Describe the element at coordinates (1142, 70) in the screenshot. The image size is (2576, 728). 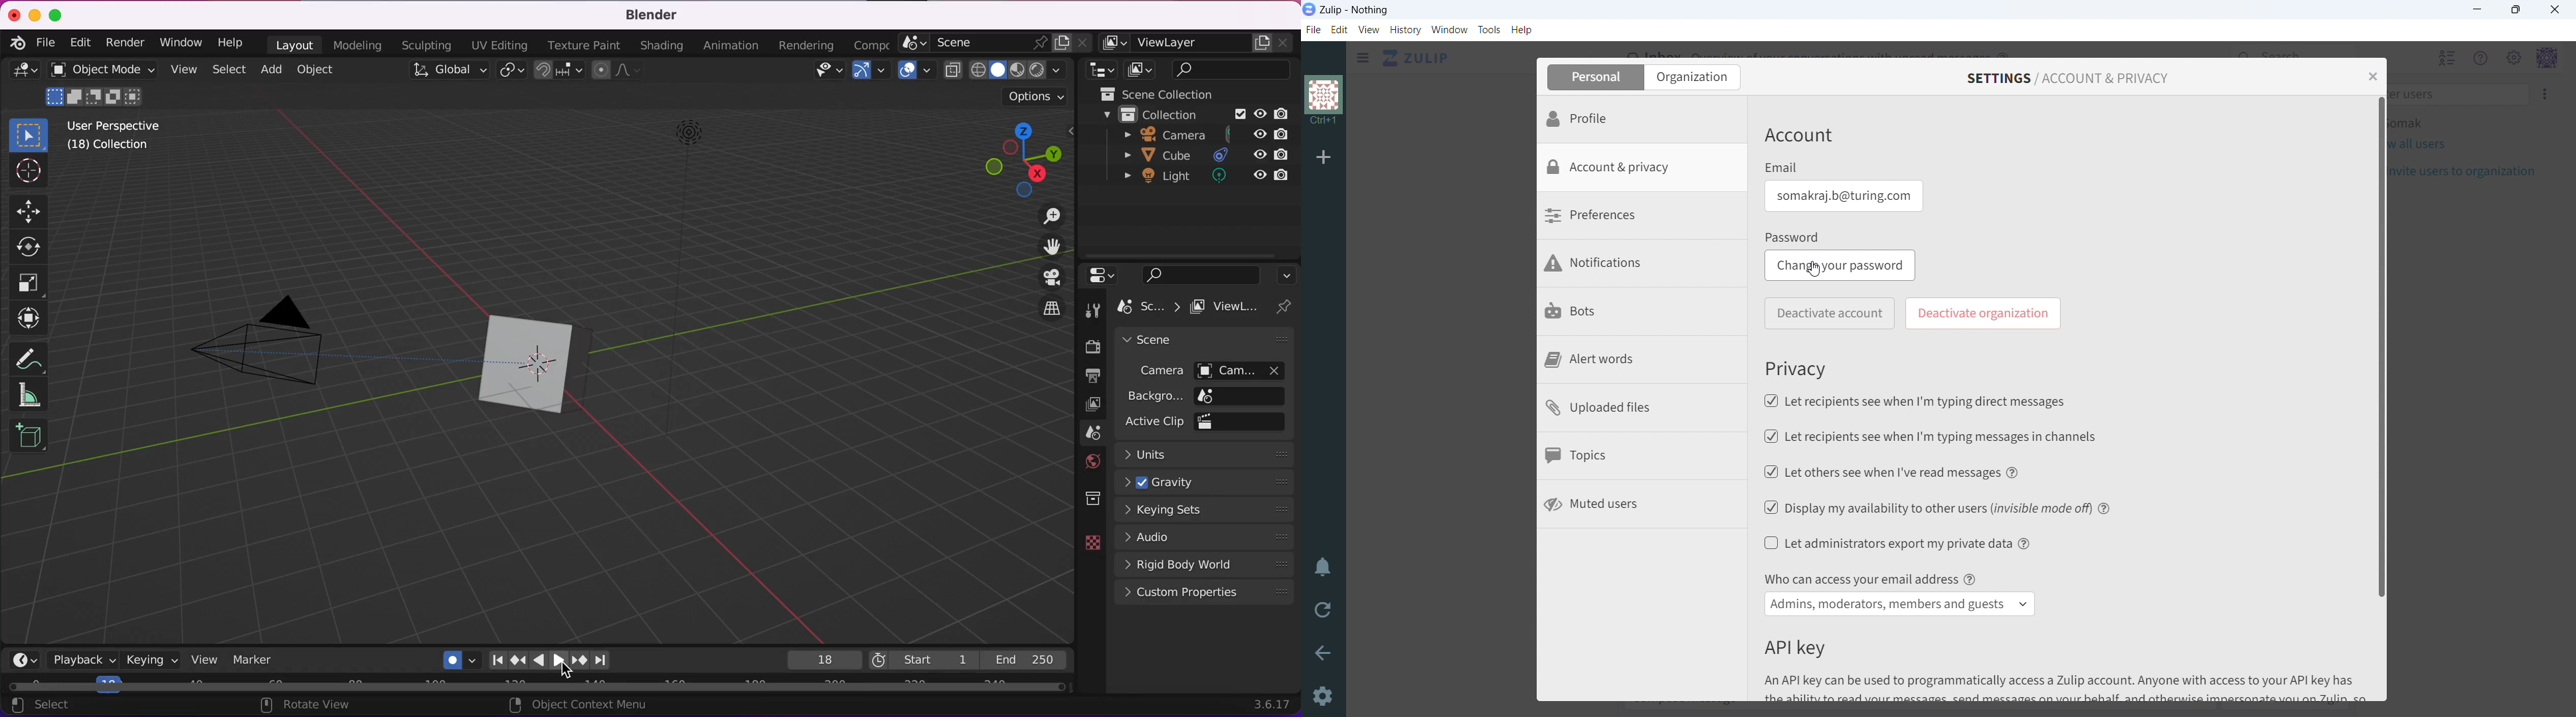
I see `display mode` at that location.